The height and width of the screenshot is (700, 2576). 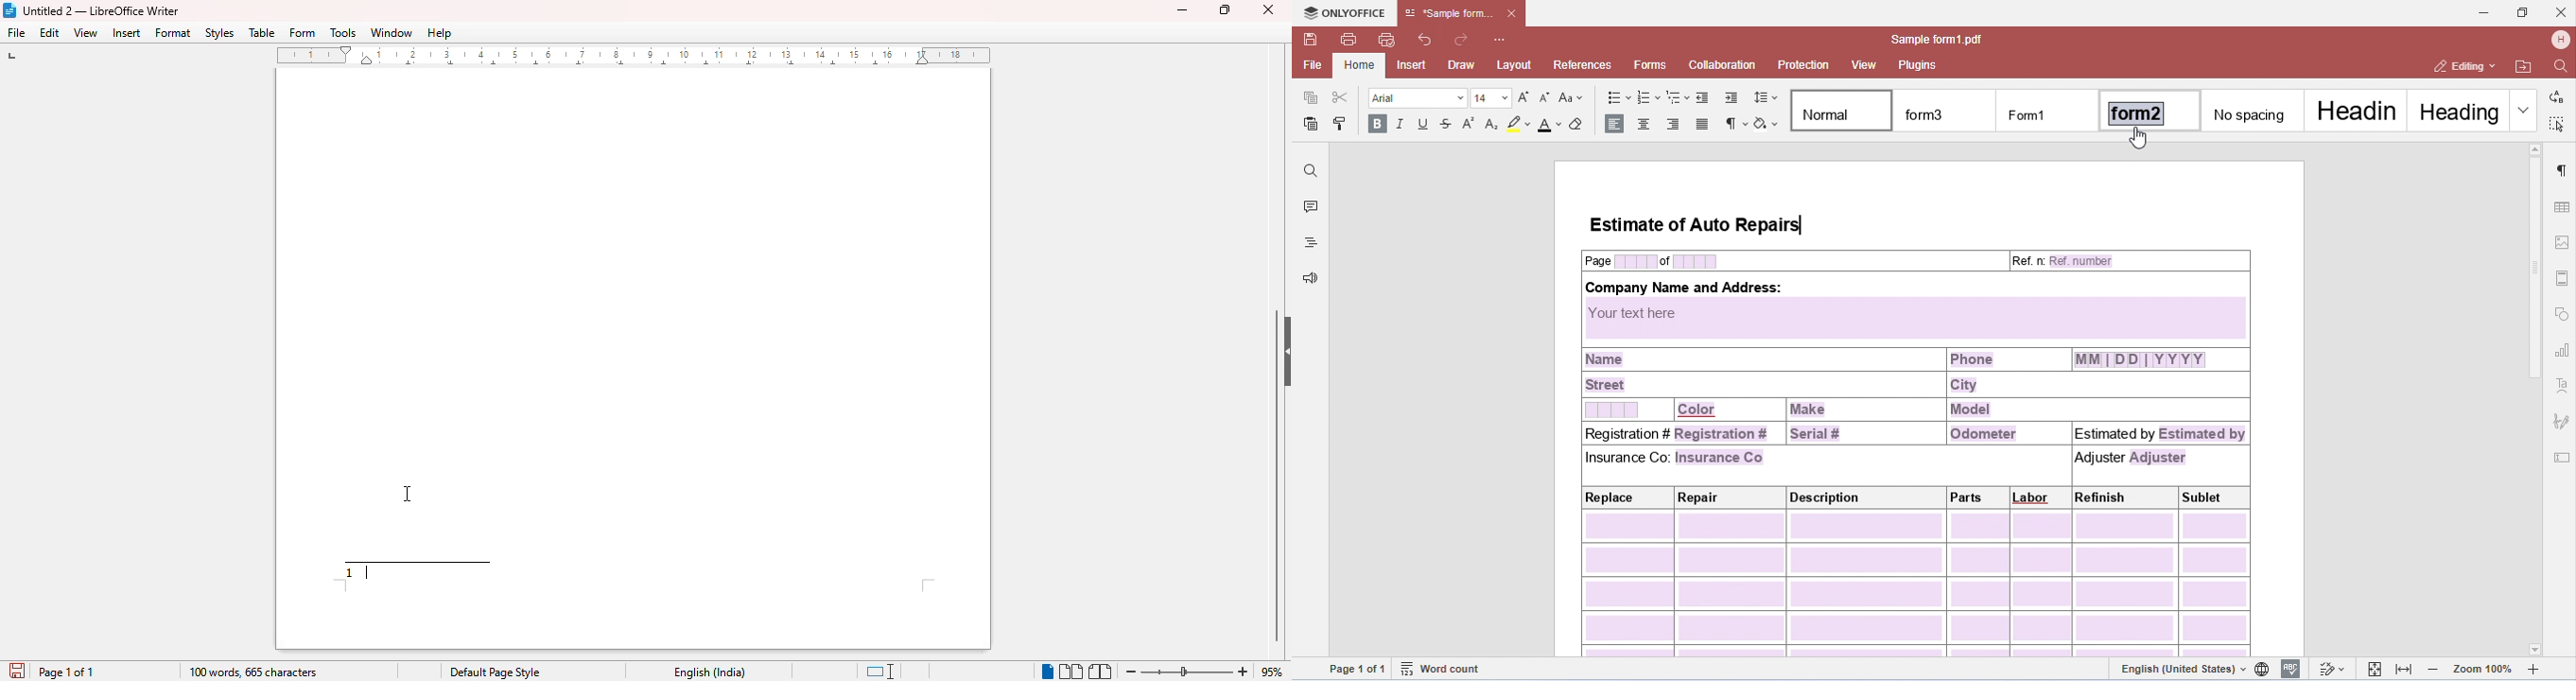 What do you see at coordinates (638, 55) in the screenshot?
I see `ruler` at bounding box center [638, 55].